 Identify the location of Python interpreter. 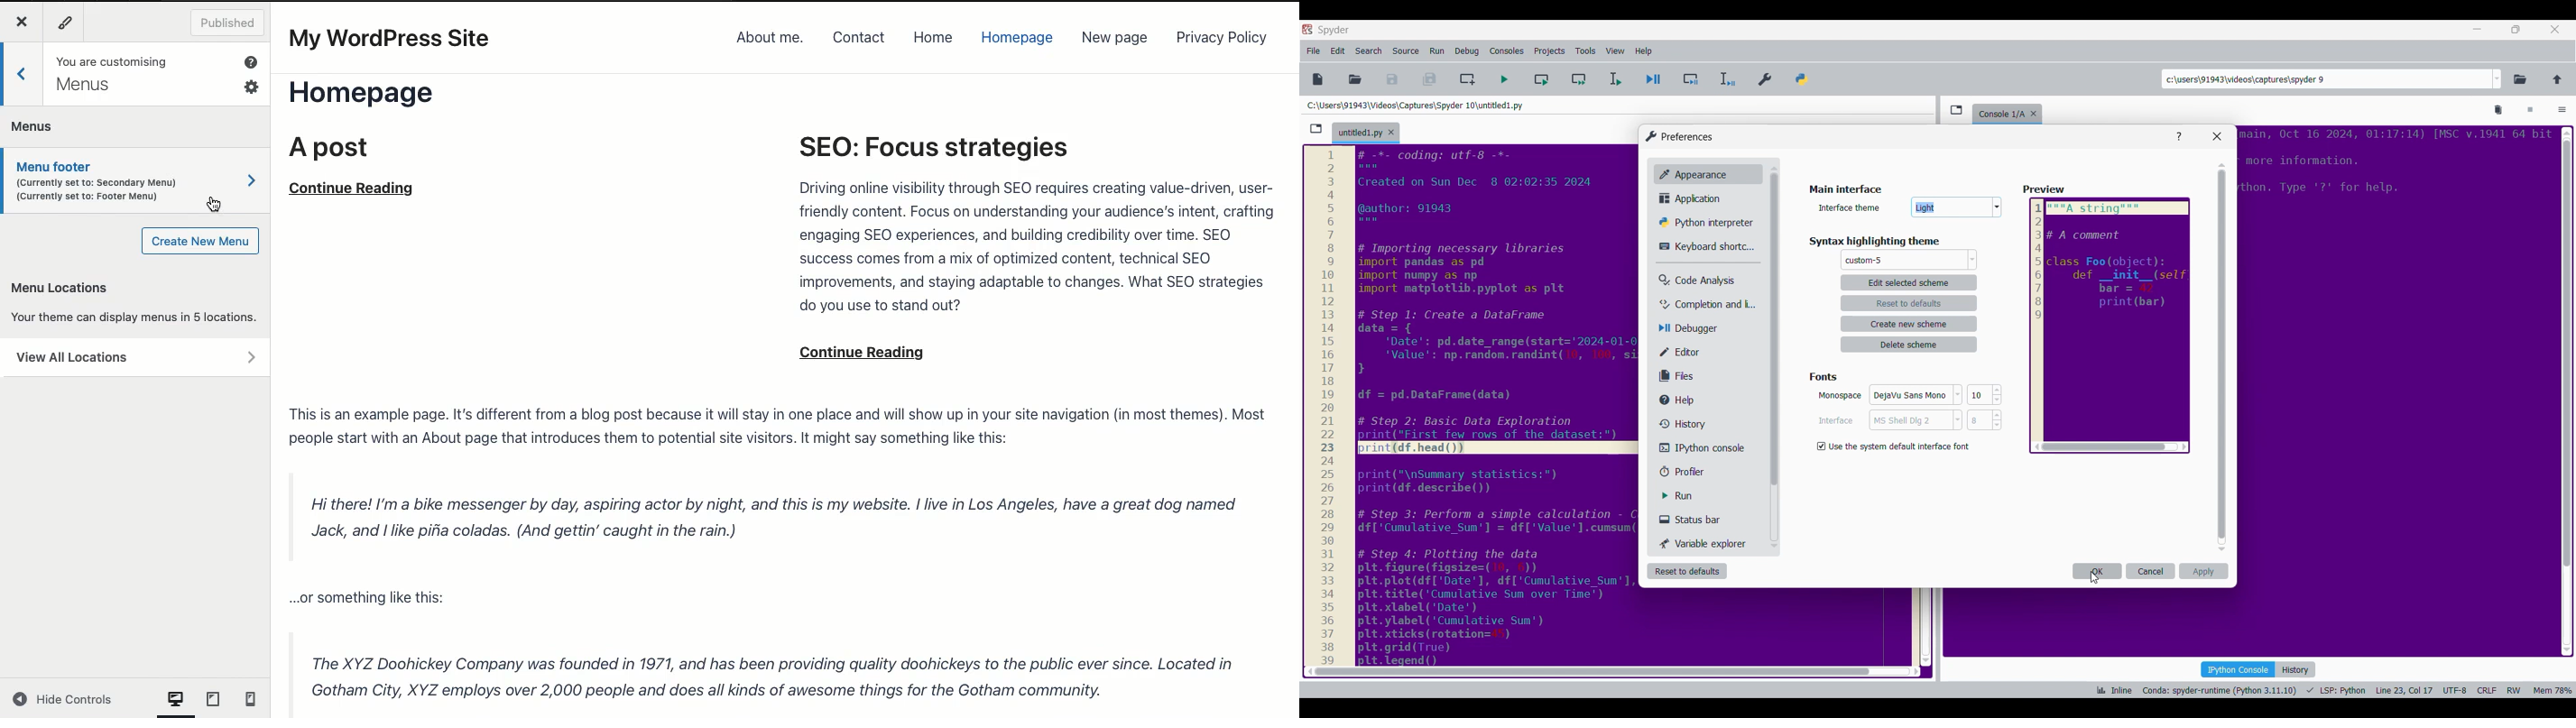
(1702, 222).